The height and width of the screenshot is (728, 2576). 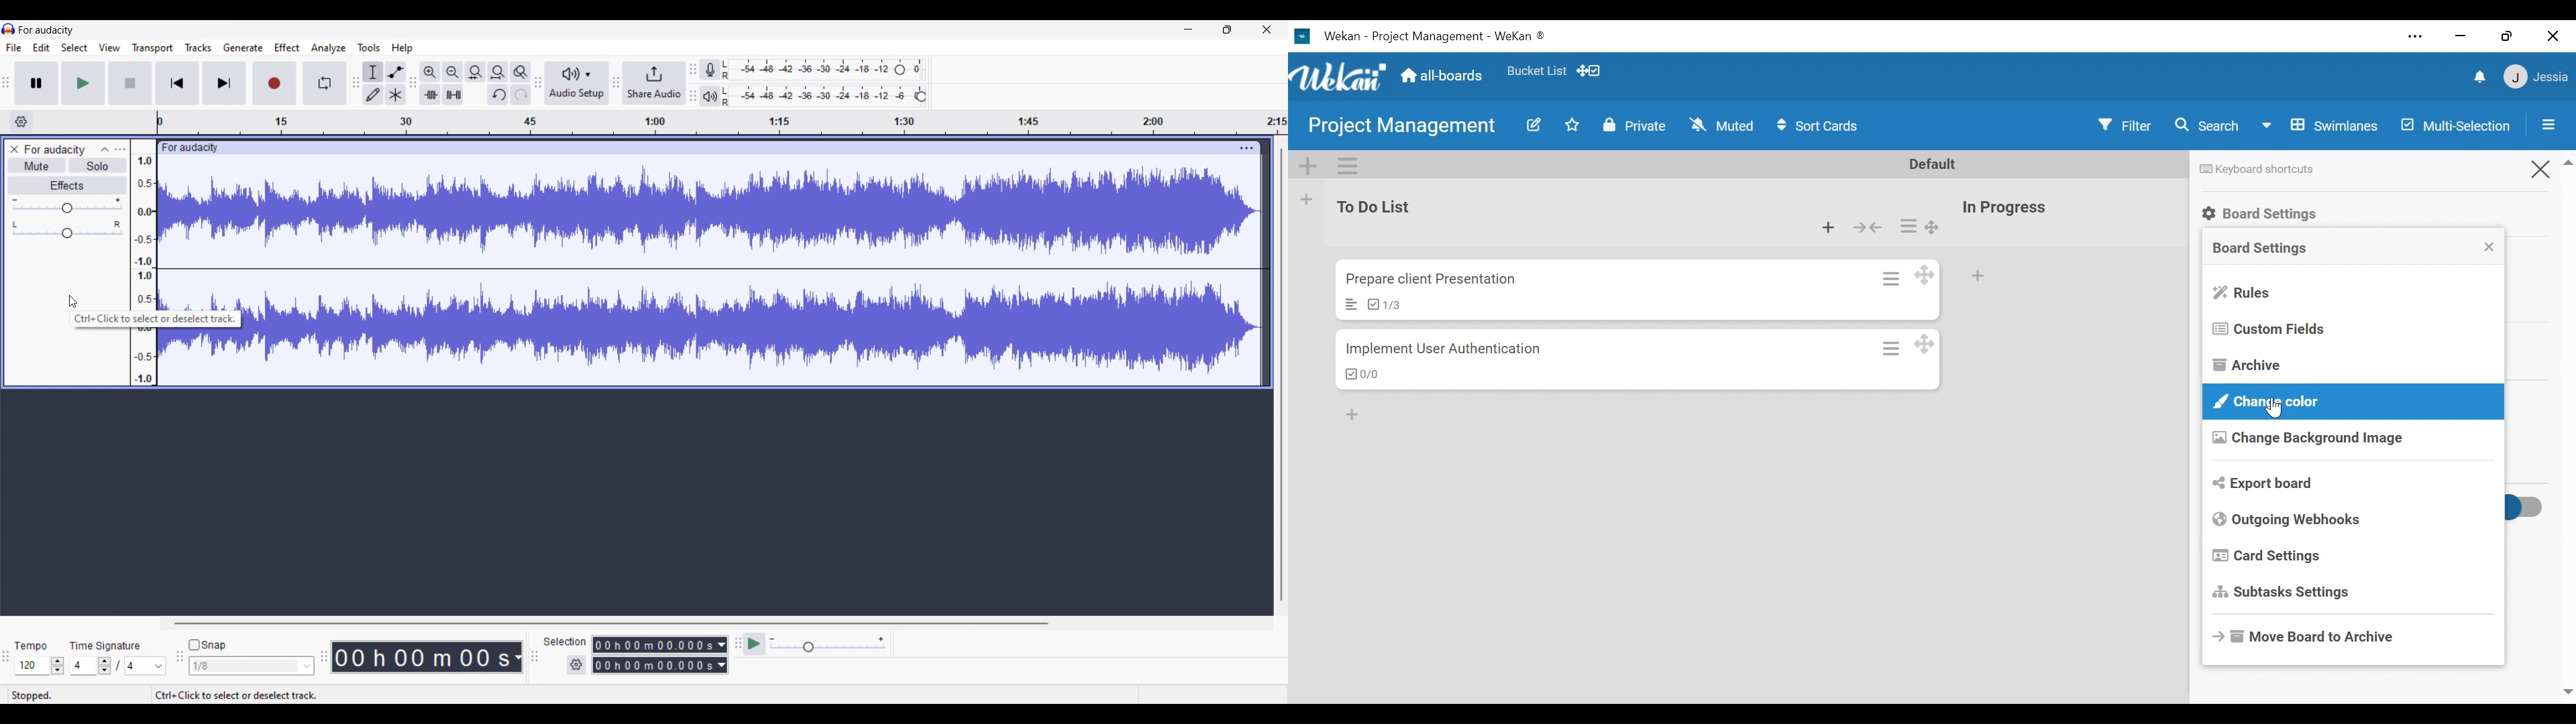 What do you see at coordinates (654, 655) in the screenshot?
I see `Selection duration` at bounding box center [654, 655].